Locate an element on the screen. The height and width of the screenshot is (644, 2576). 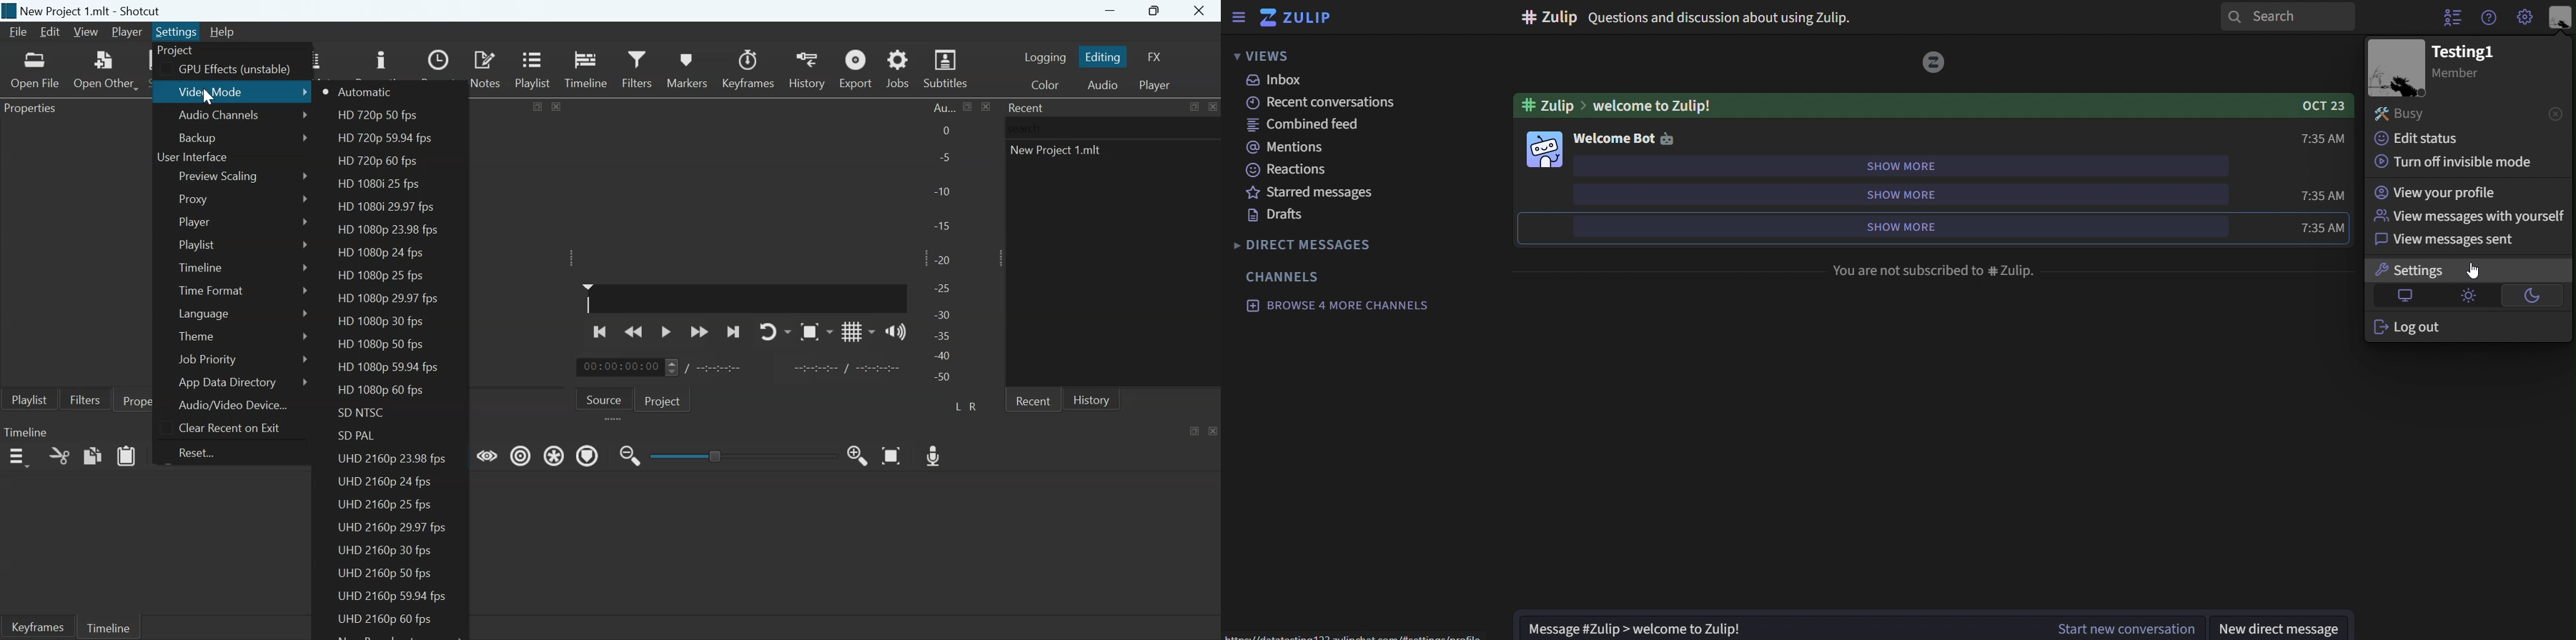
default theme is located at coordinates (2408, 296).